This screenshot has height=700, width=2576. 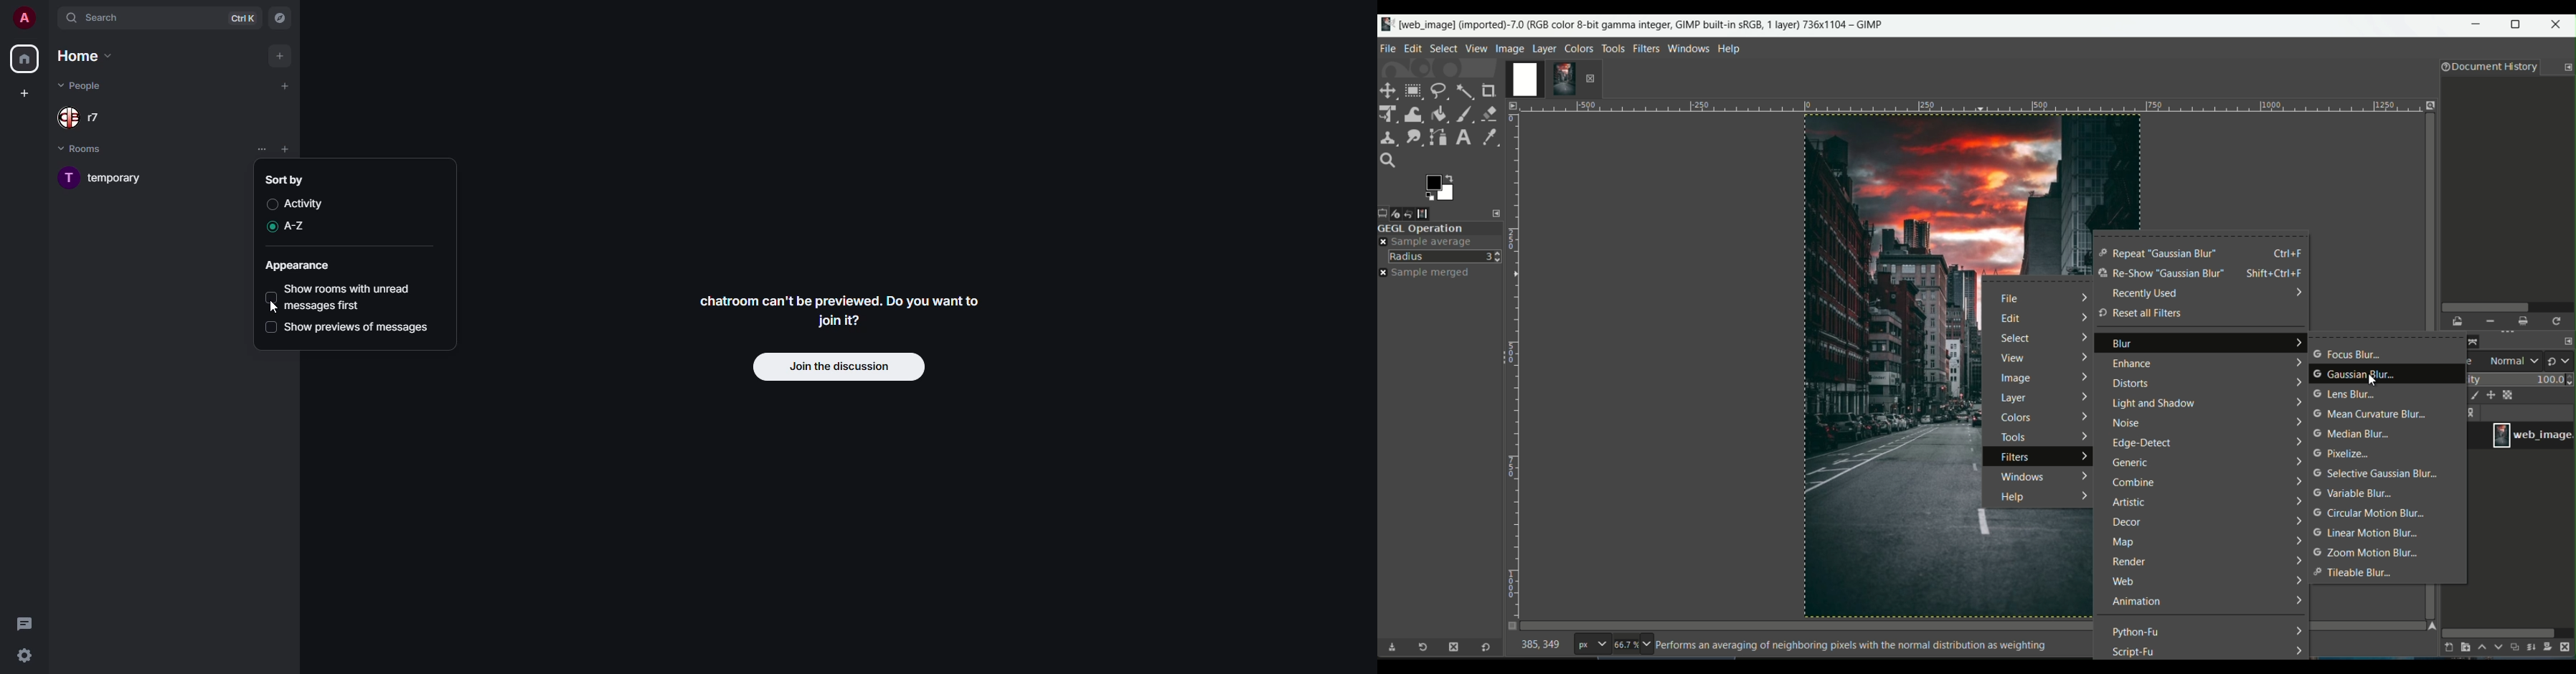 I want to click on image name, so click(x=2532, y=435).